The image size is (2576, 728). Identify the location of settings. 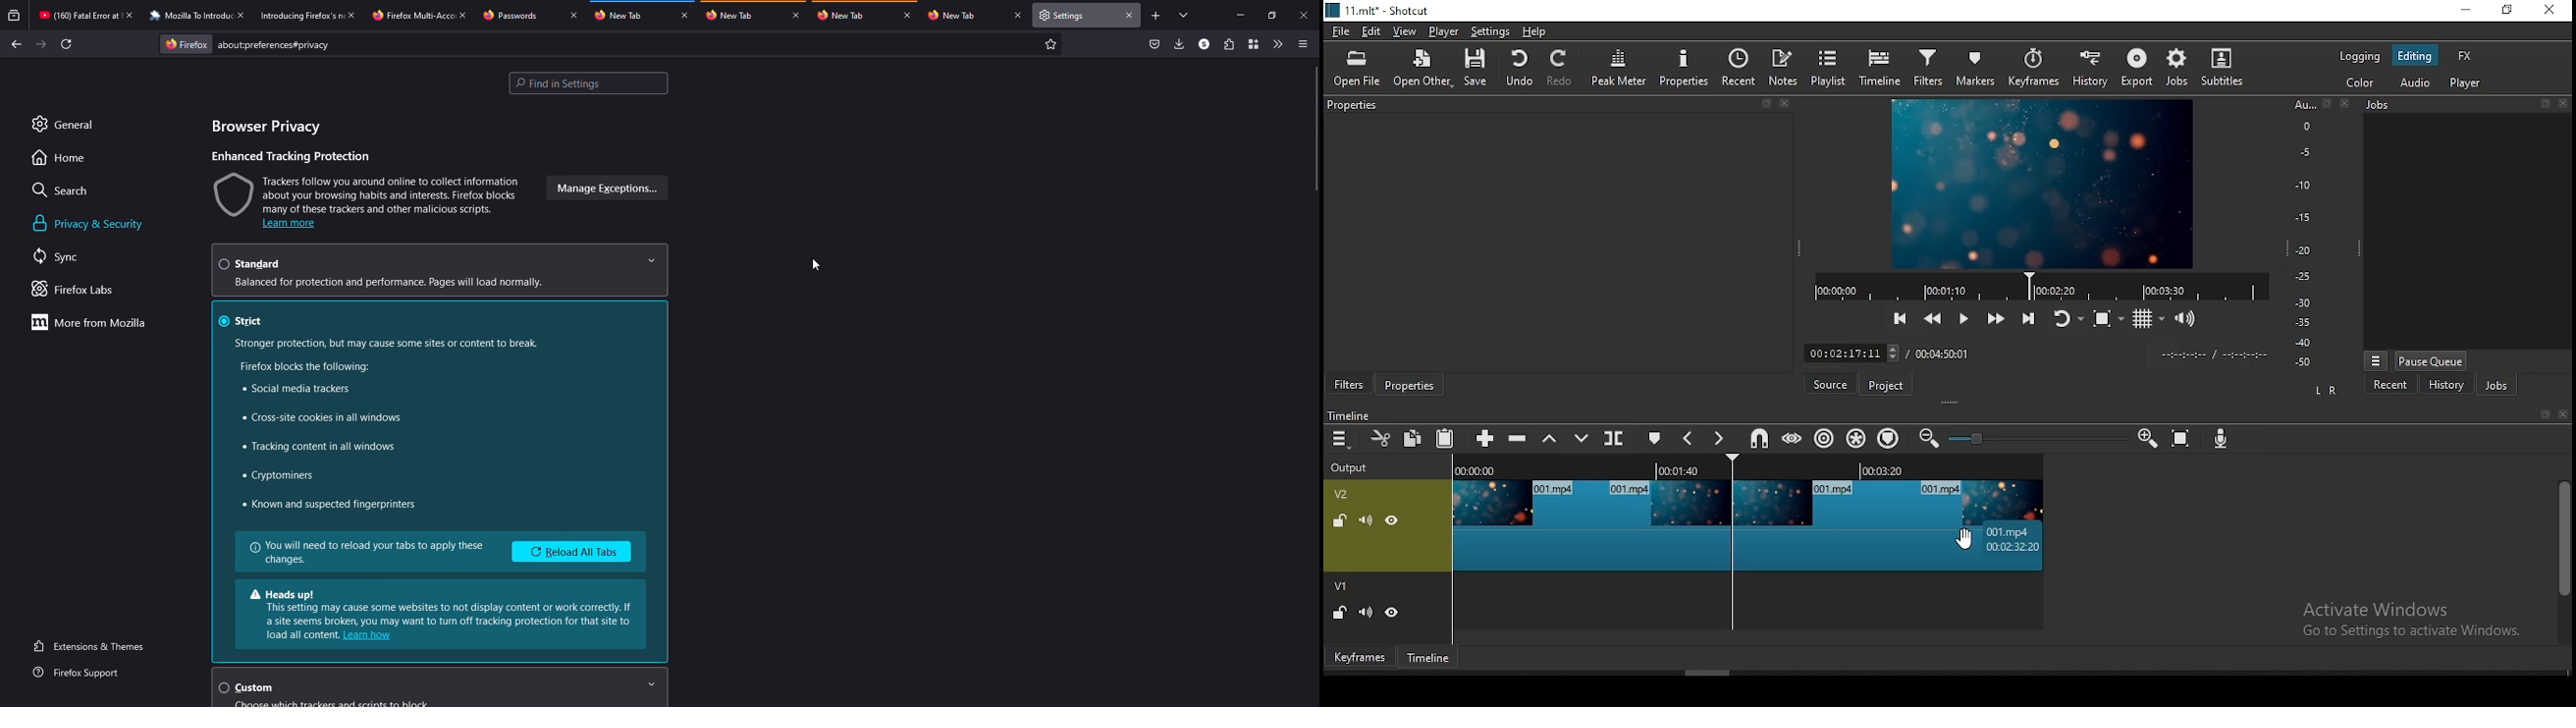
(1066, 14).